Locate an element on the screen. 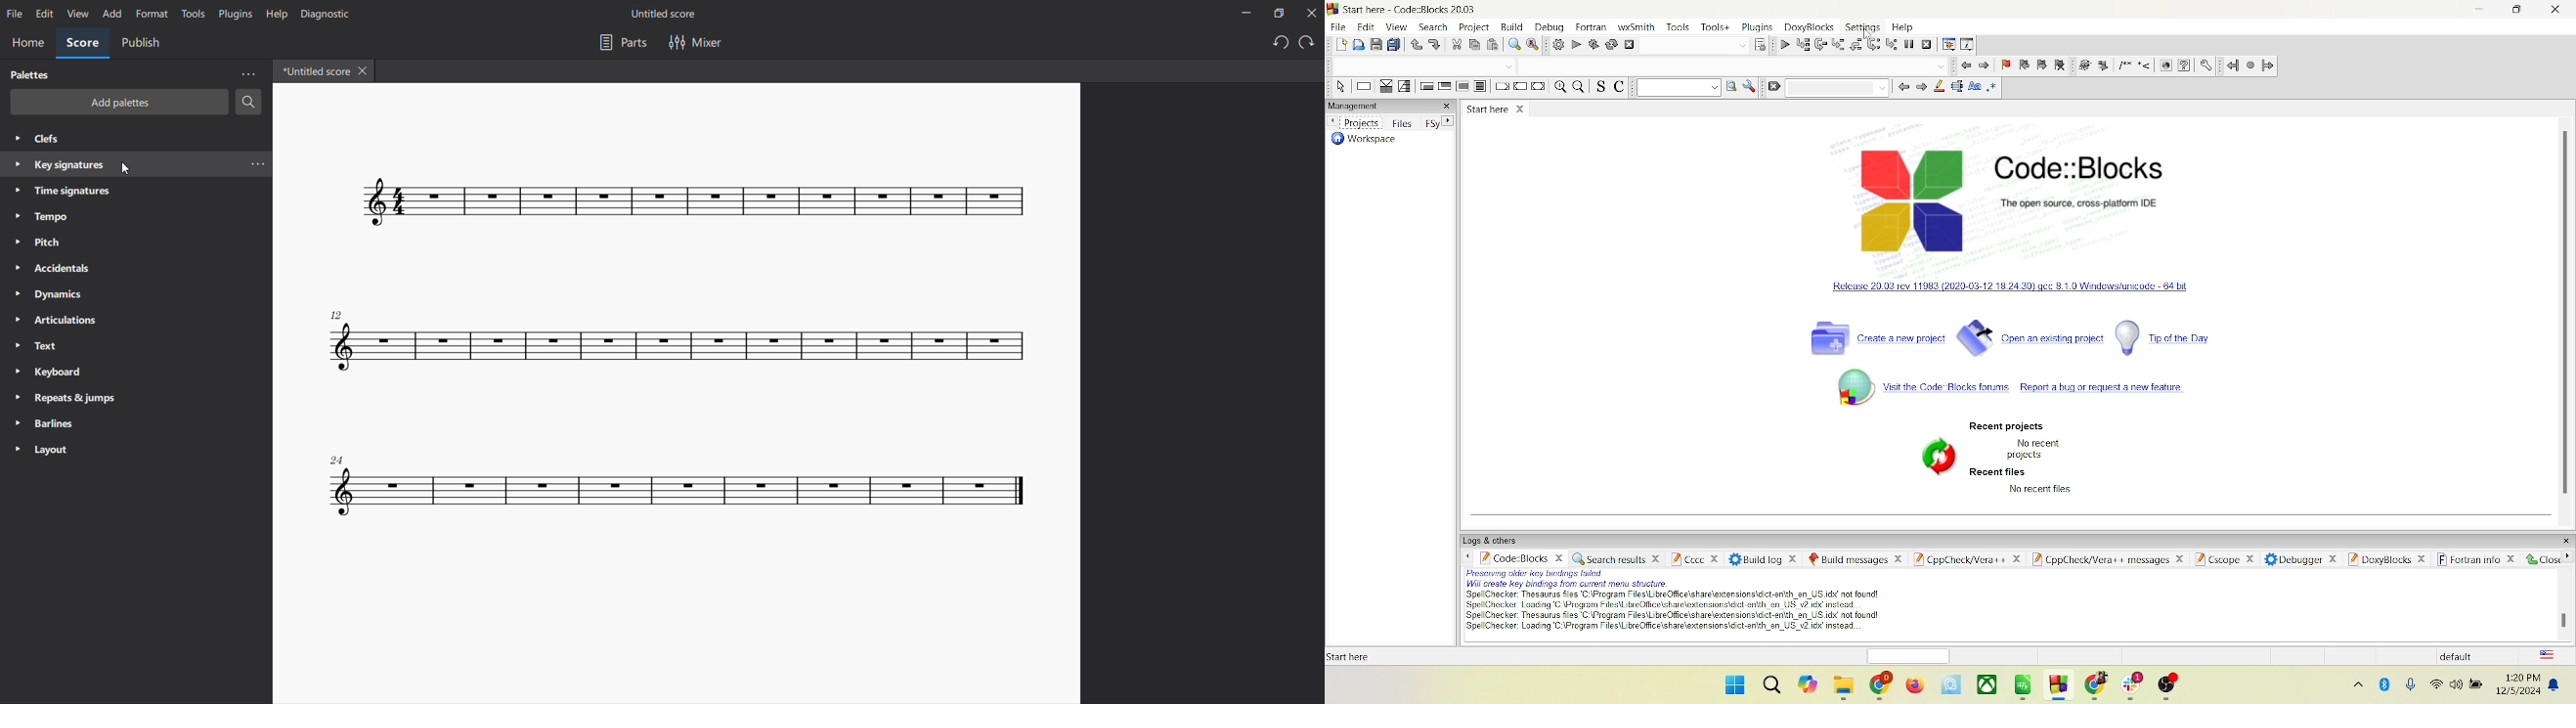  start here is located at coordinates (1498, 109).